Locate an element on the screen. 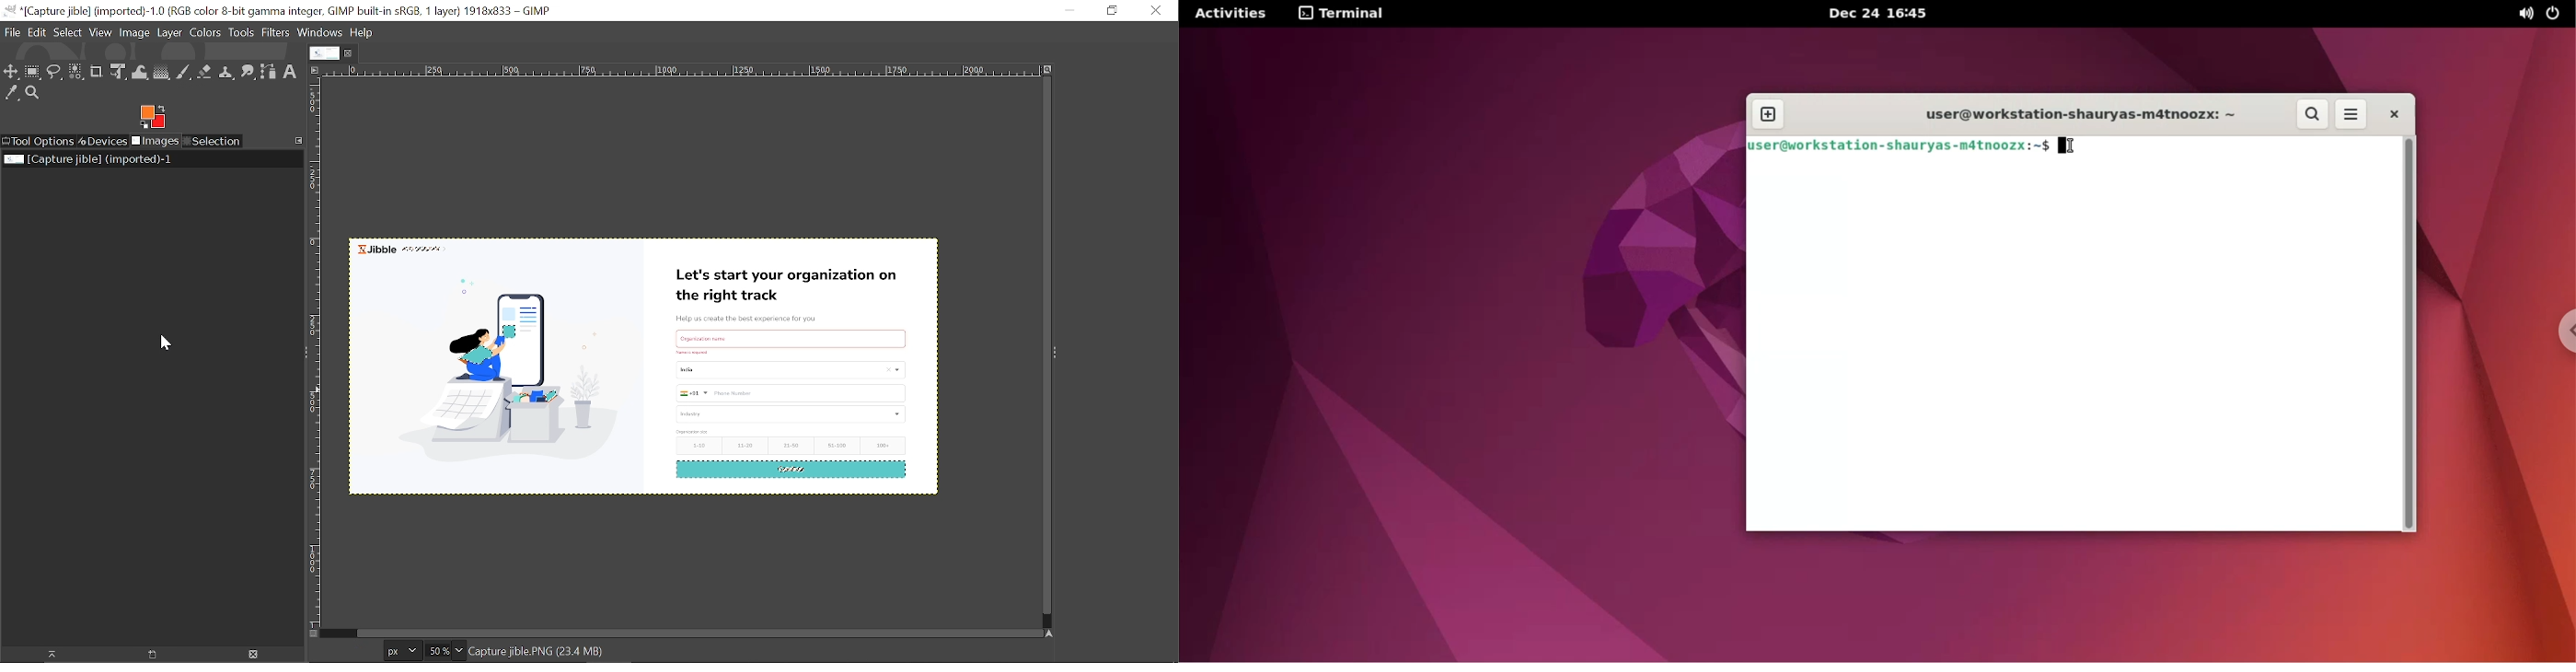  Selection is located at coordinates (214, 141).